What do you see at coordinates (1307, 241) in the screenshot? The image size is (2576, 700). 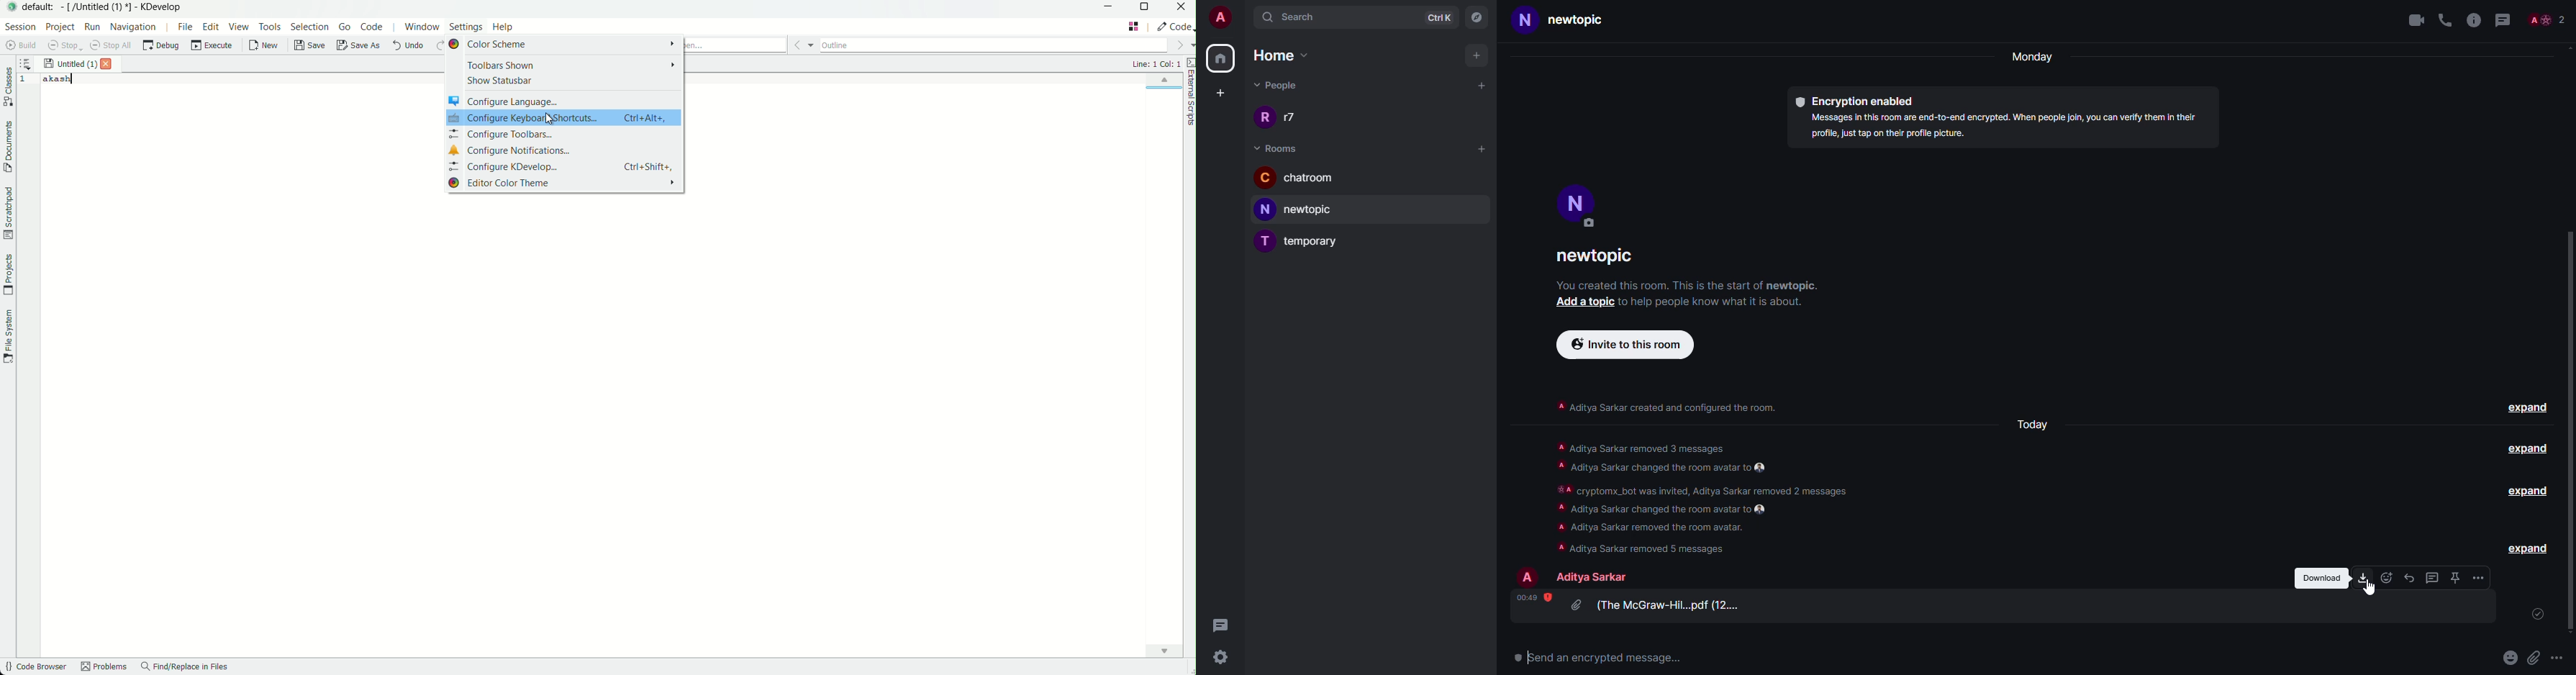 I see `room` at bounding box center [1307, 241].